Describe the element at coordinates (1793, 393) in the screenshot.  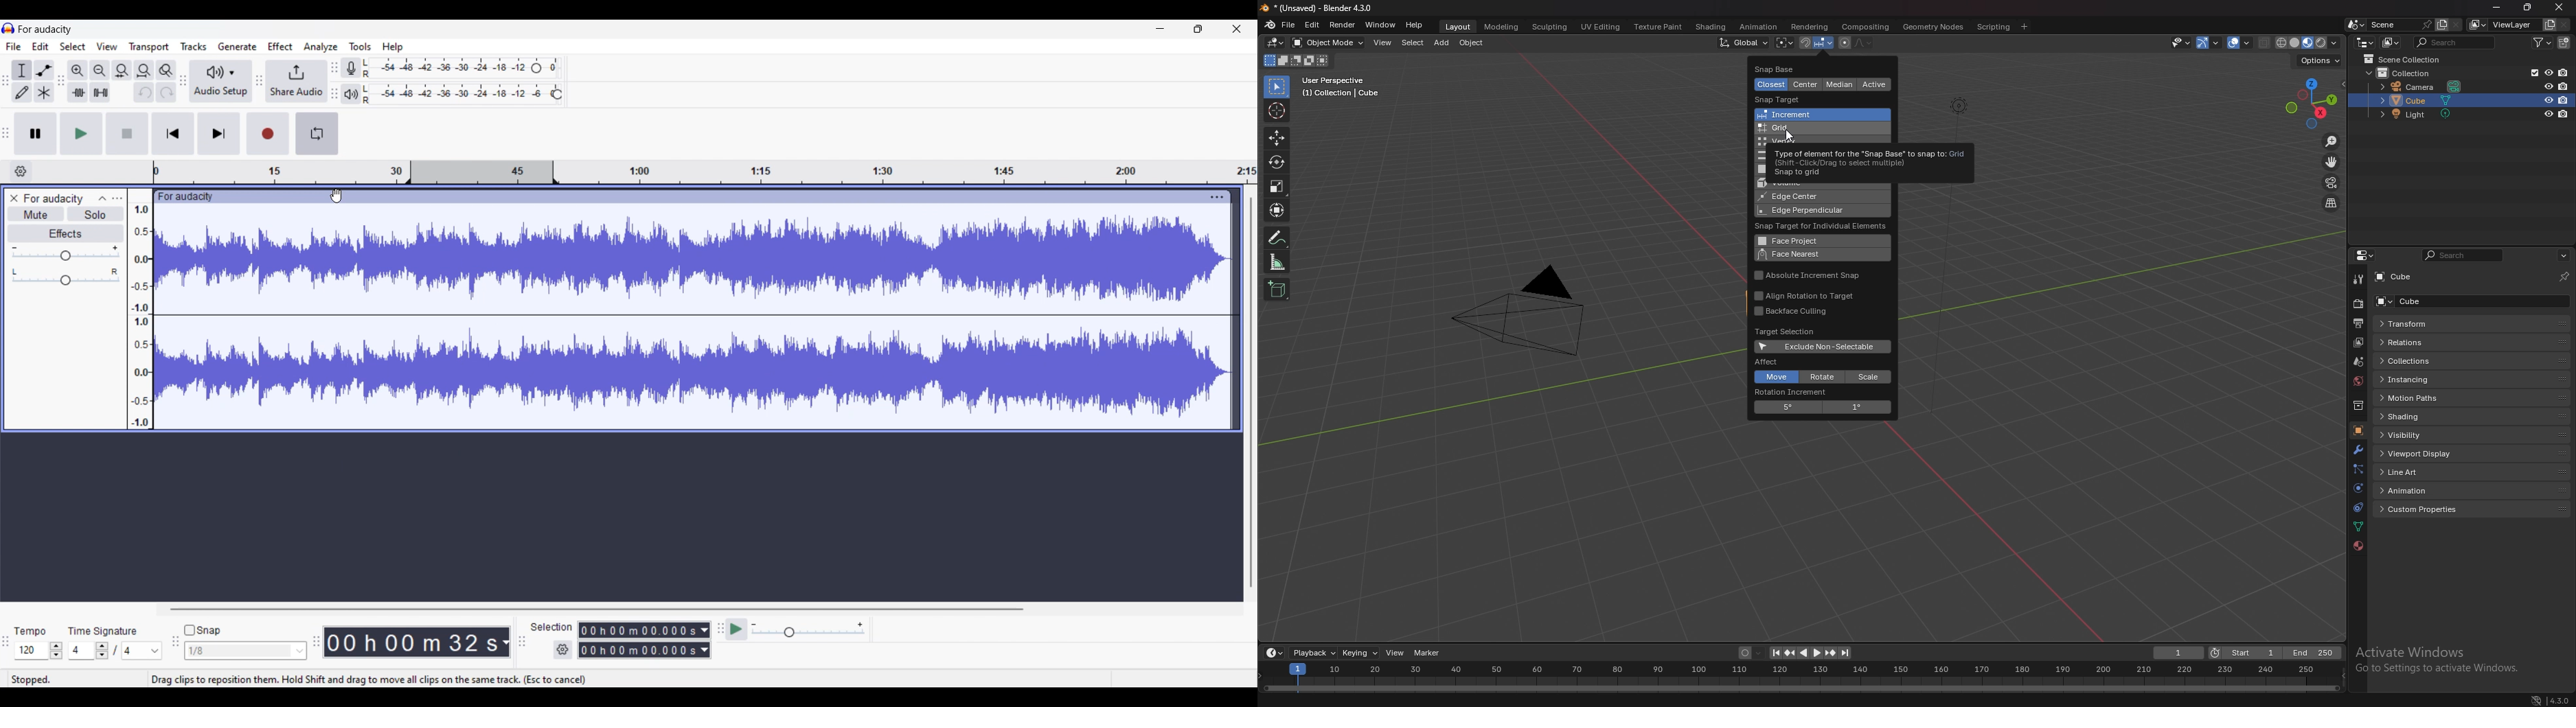
I see `rotation increment` at that location.